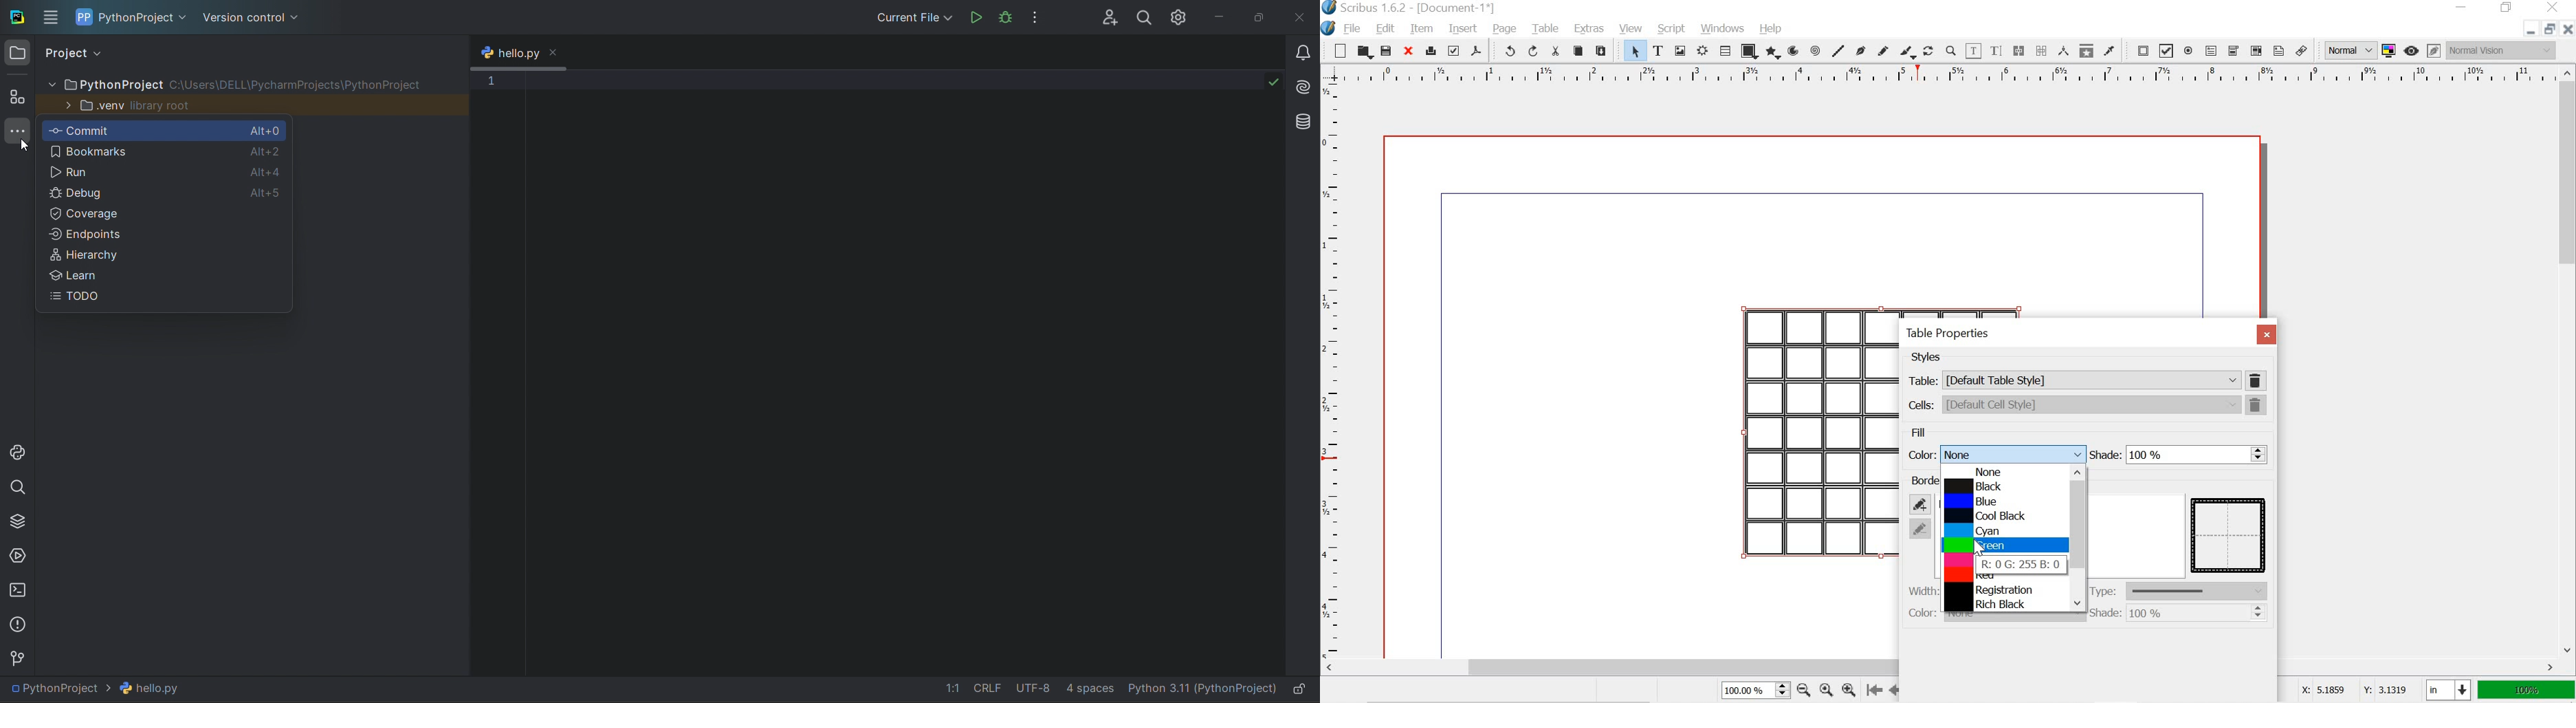  Describe the element at coordinates (1386, 50) in the screenshot. I see `save` at that location.